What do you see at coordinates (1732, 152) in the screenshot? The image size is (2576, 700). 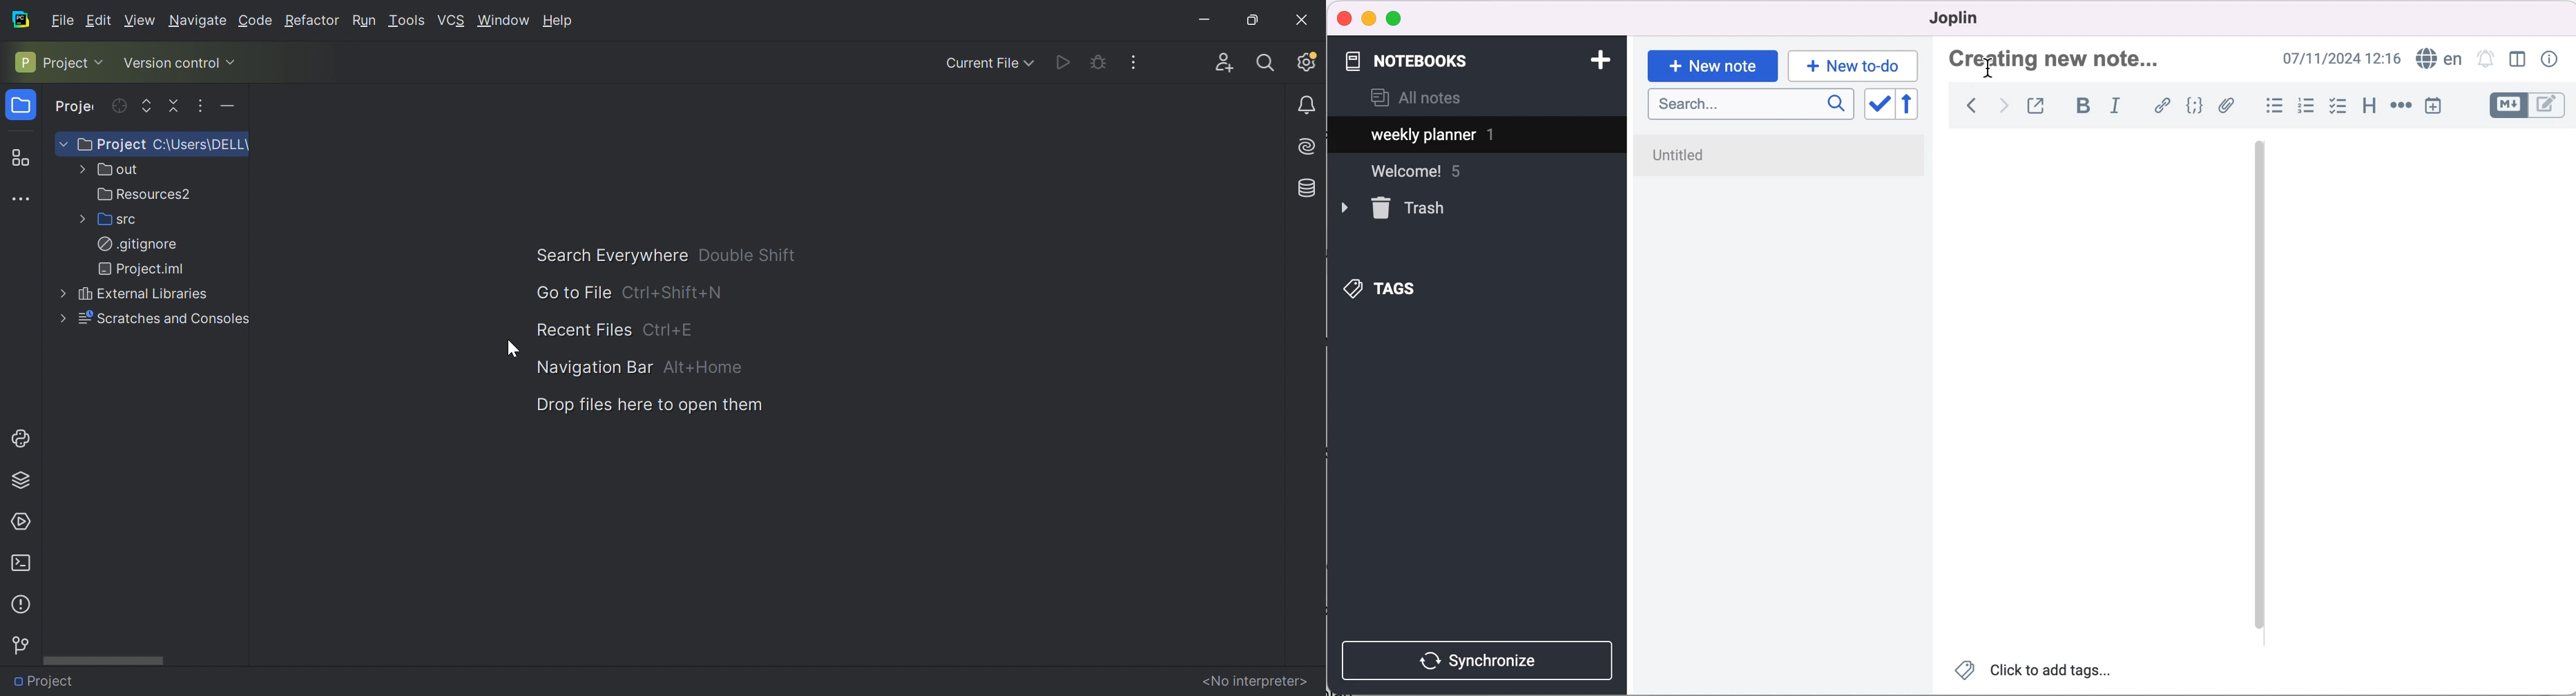 I see `joplin privacy policy` at bounding box center [1732, 152].